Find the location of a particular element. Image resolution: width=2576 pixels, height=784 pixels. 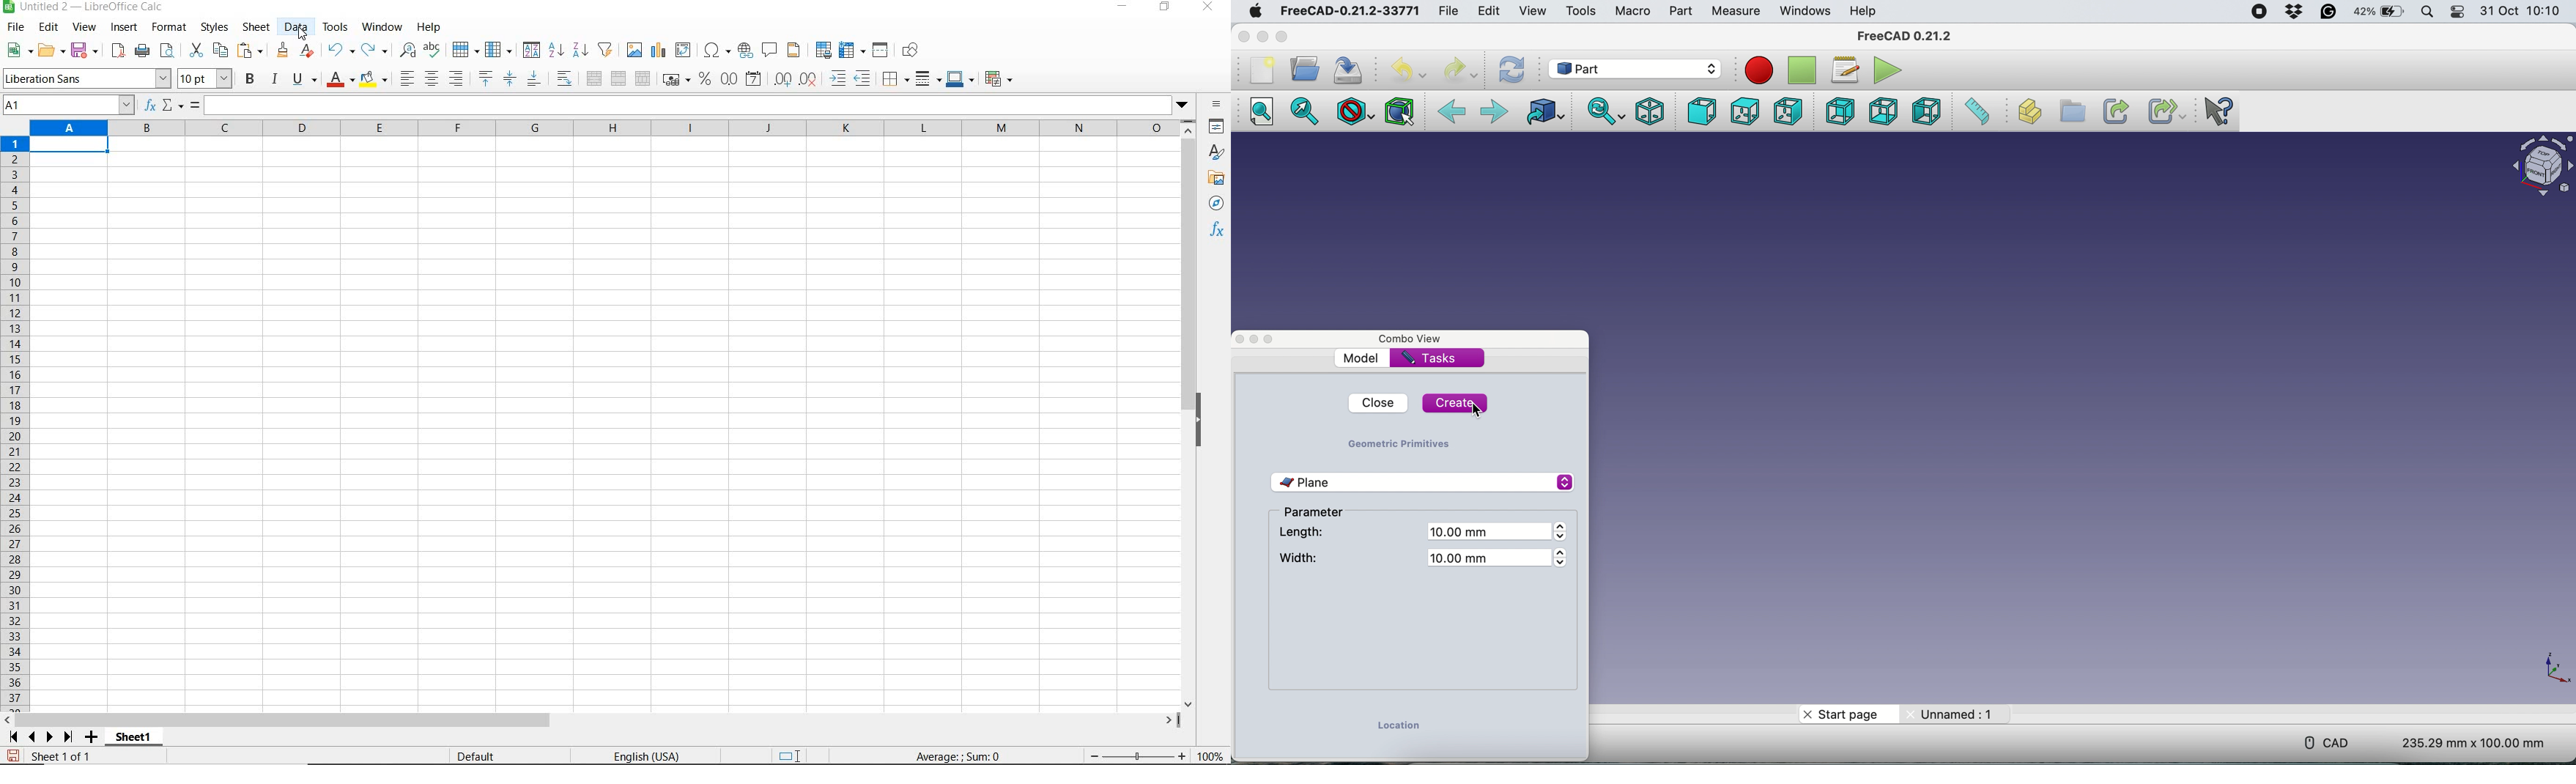

edit is located at coordinates (49, 29).